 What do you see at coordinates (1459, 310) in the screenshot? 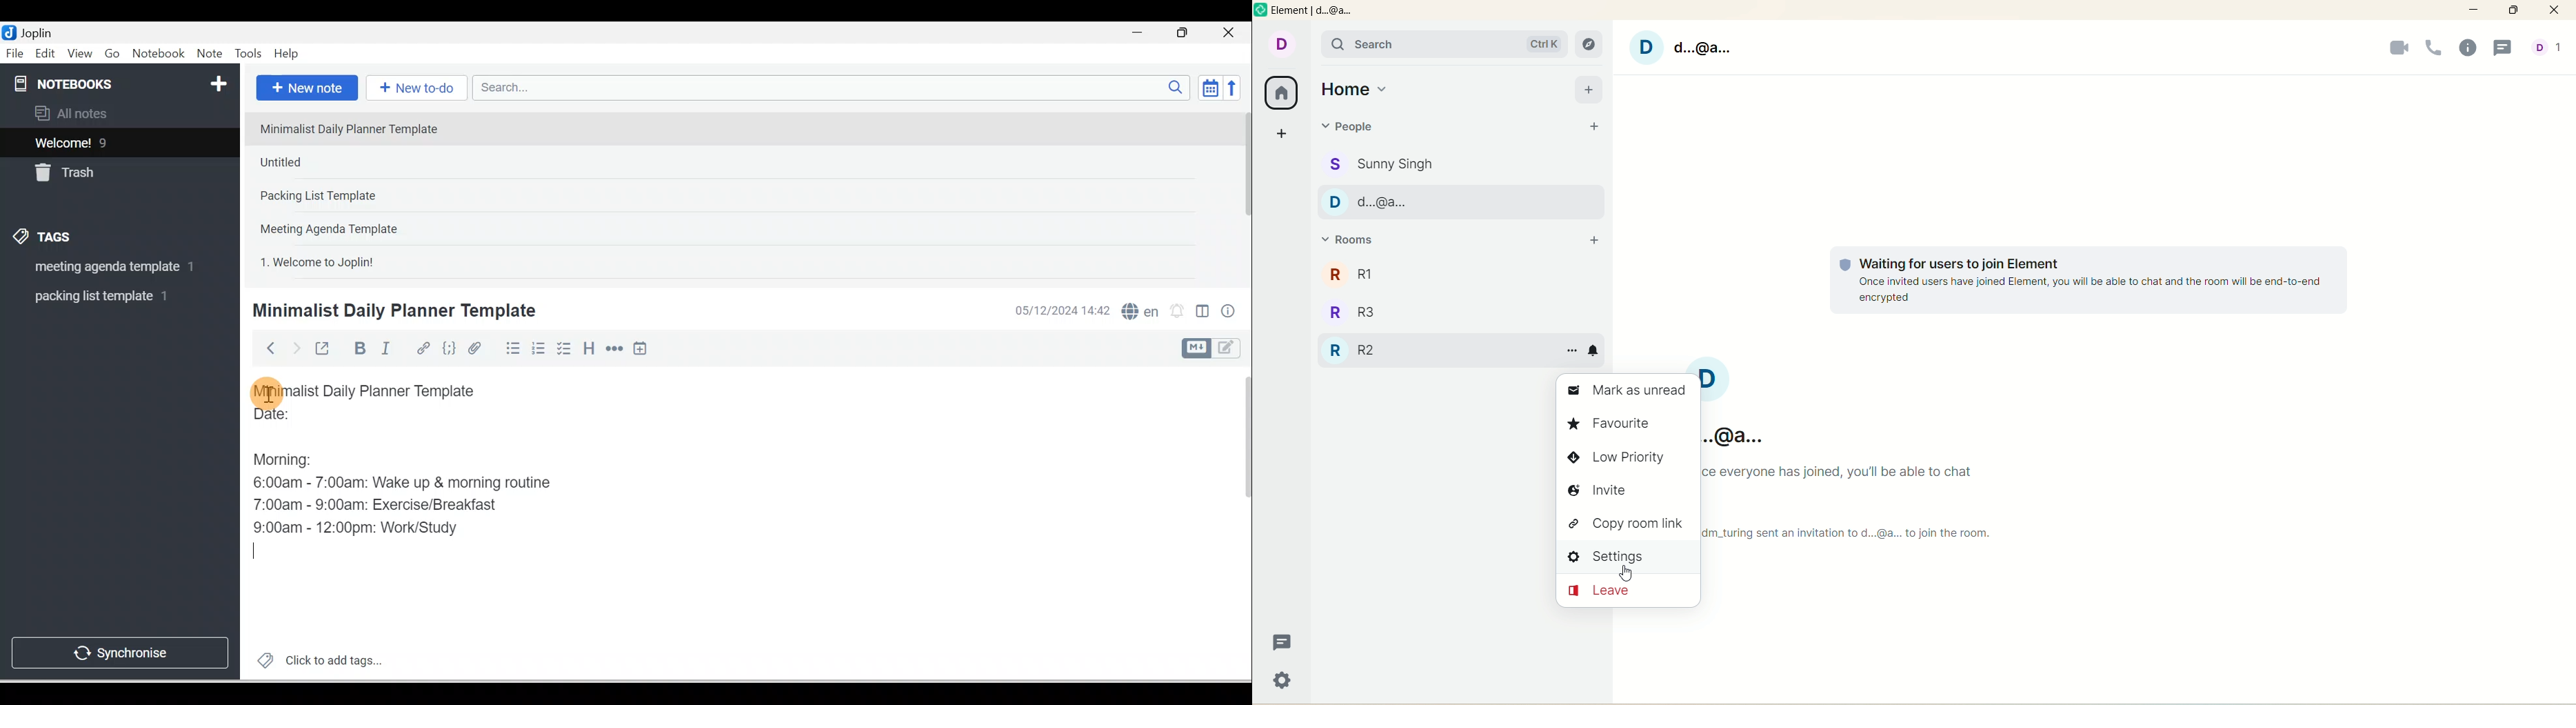
I see `R3` at bounding box center [1459, 310].